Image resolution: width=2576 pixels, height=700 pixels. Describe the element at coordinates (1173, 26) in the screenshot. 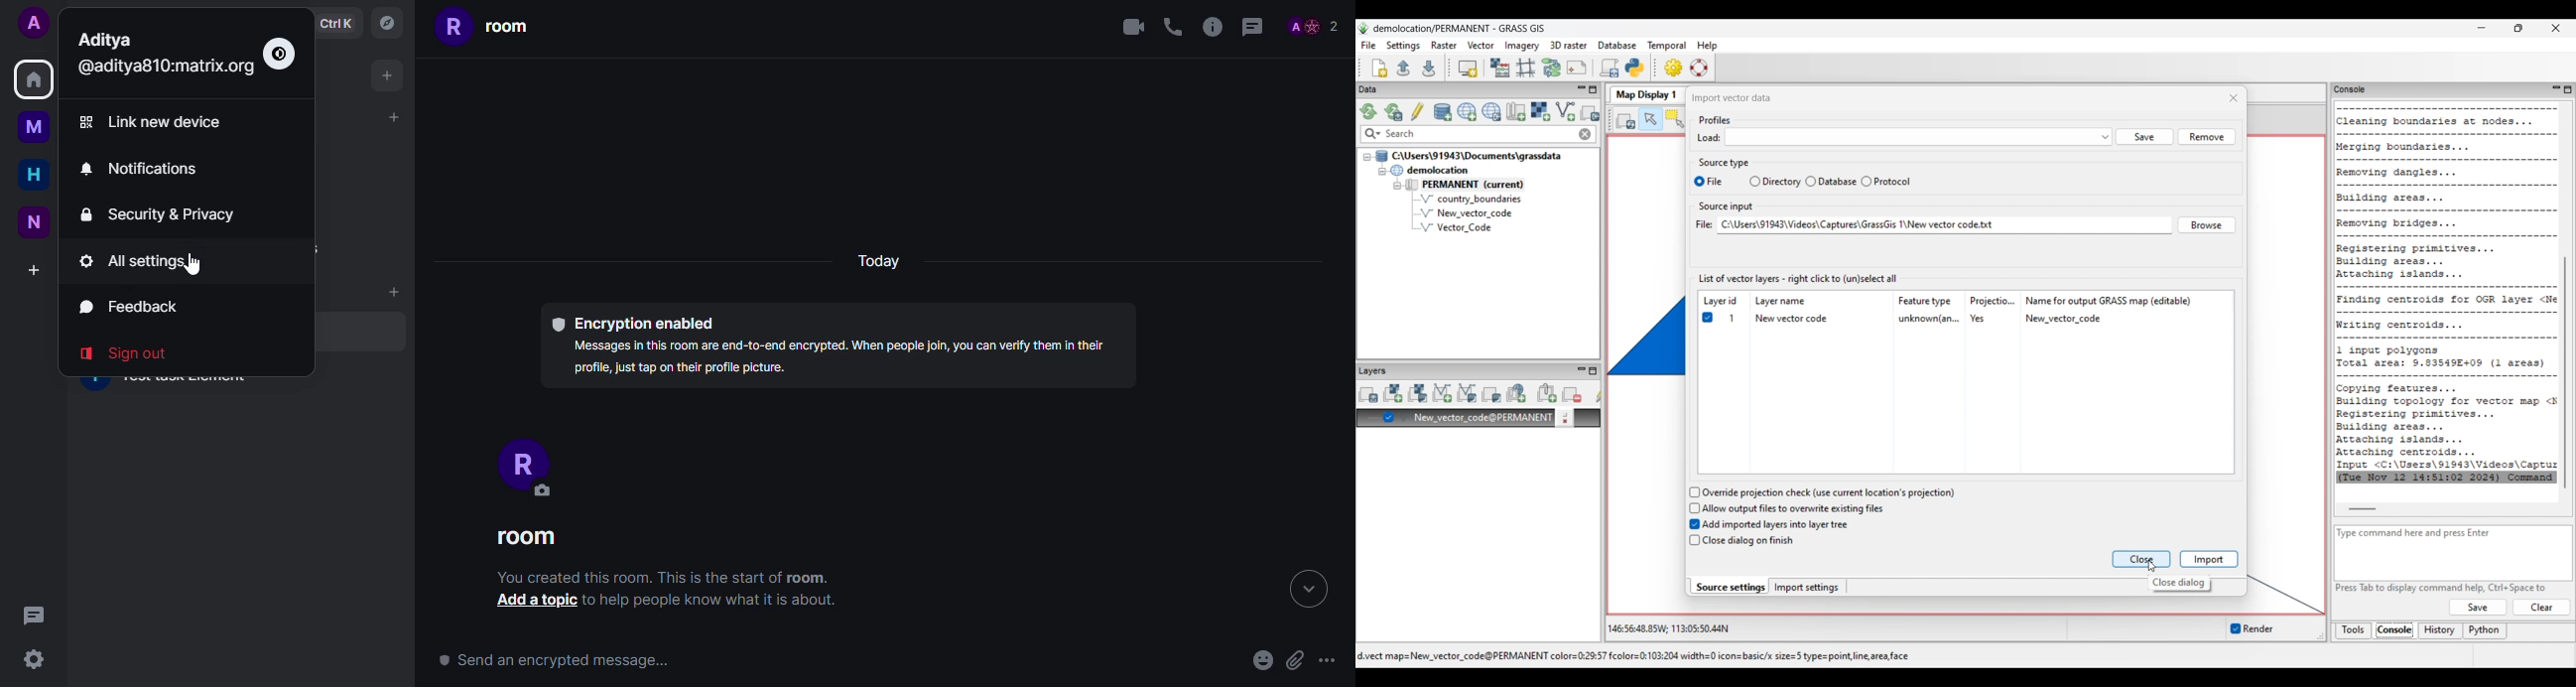

I see `voice call` at that location.